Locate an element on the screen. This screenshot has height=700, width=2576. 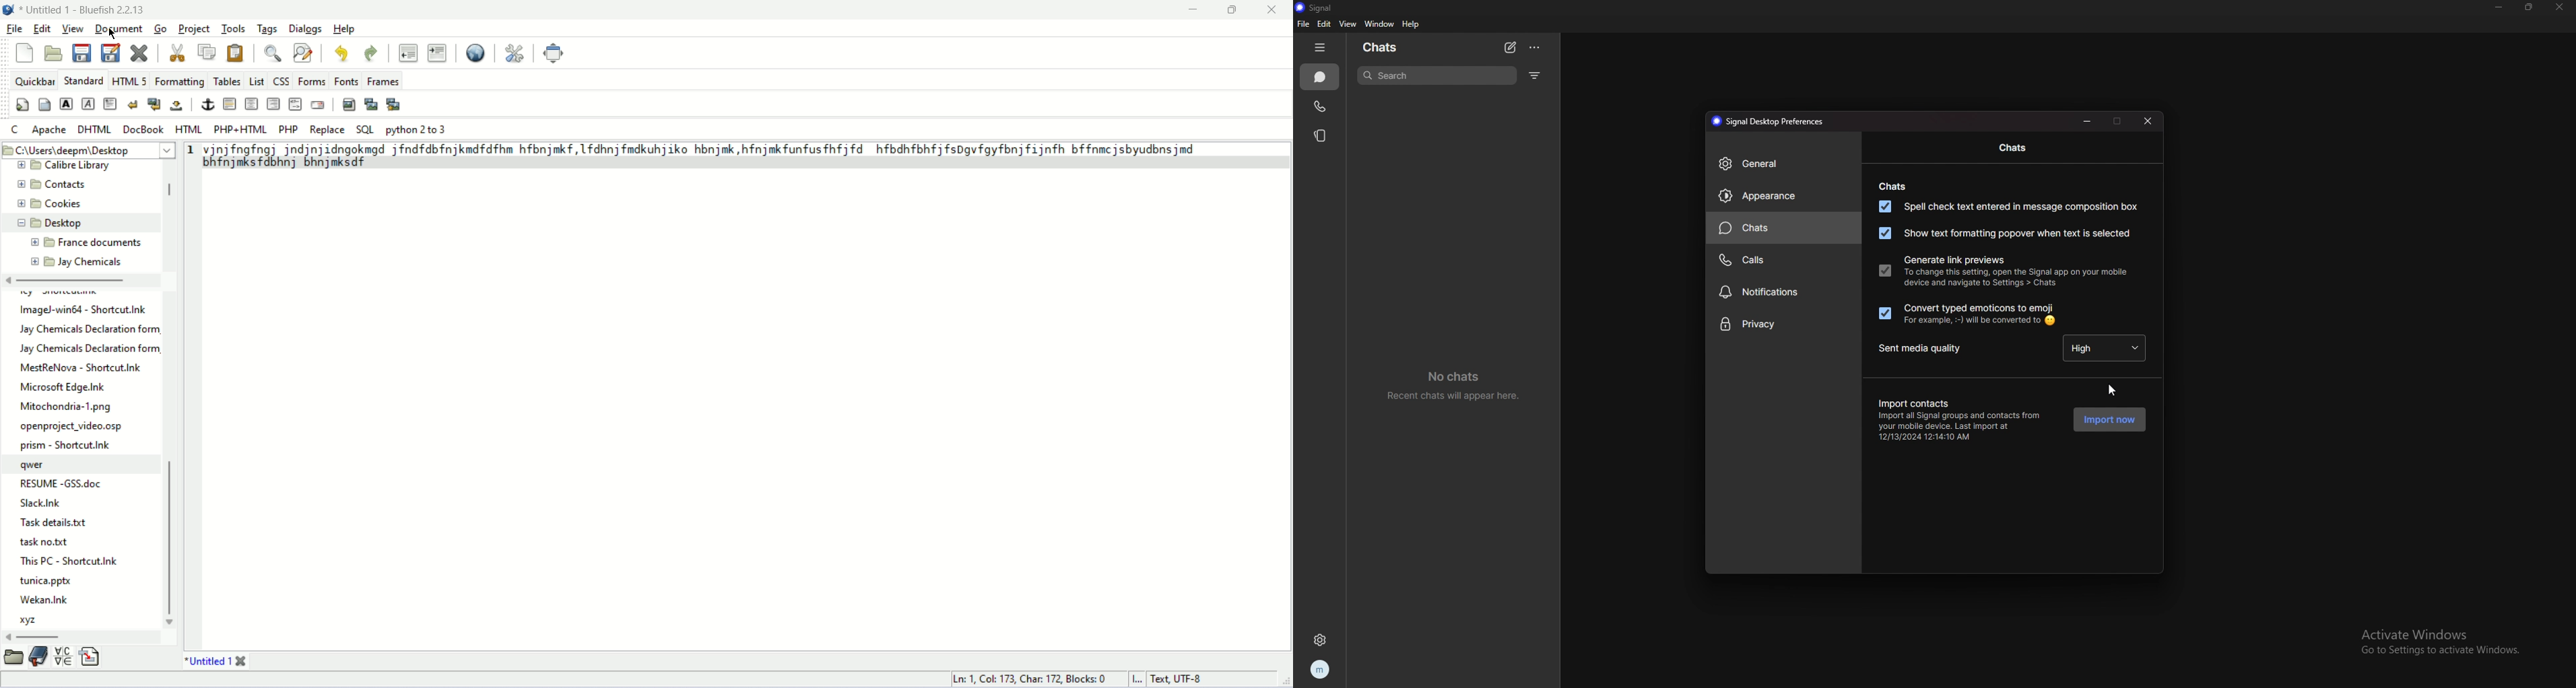
document is located at coordinates (119, 28).